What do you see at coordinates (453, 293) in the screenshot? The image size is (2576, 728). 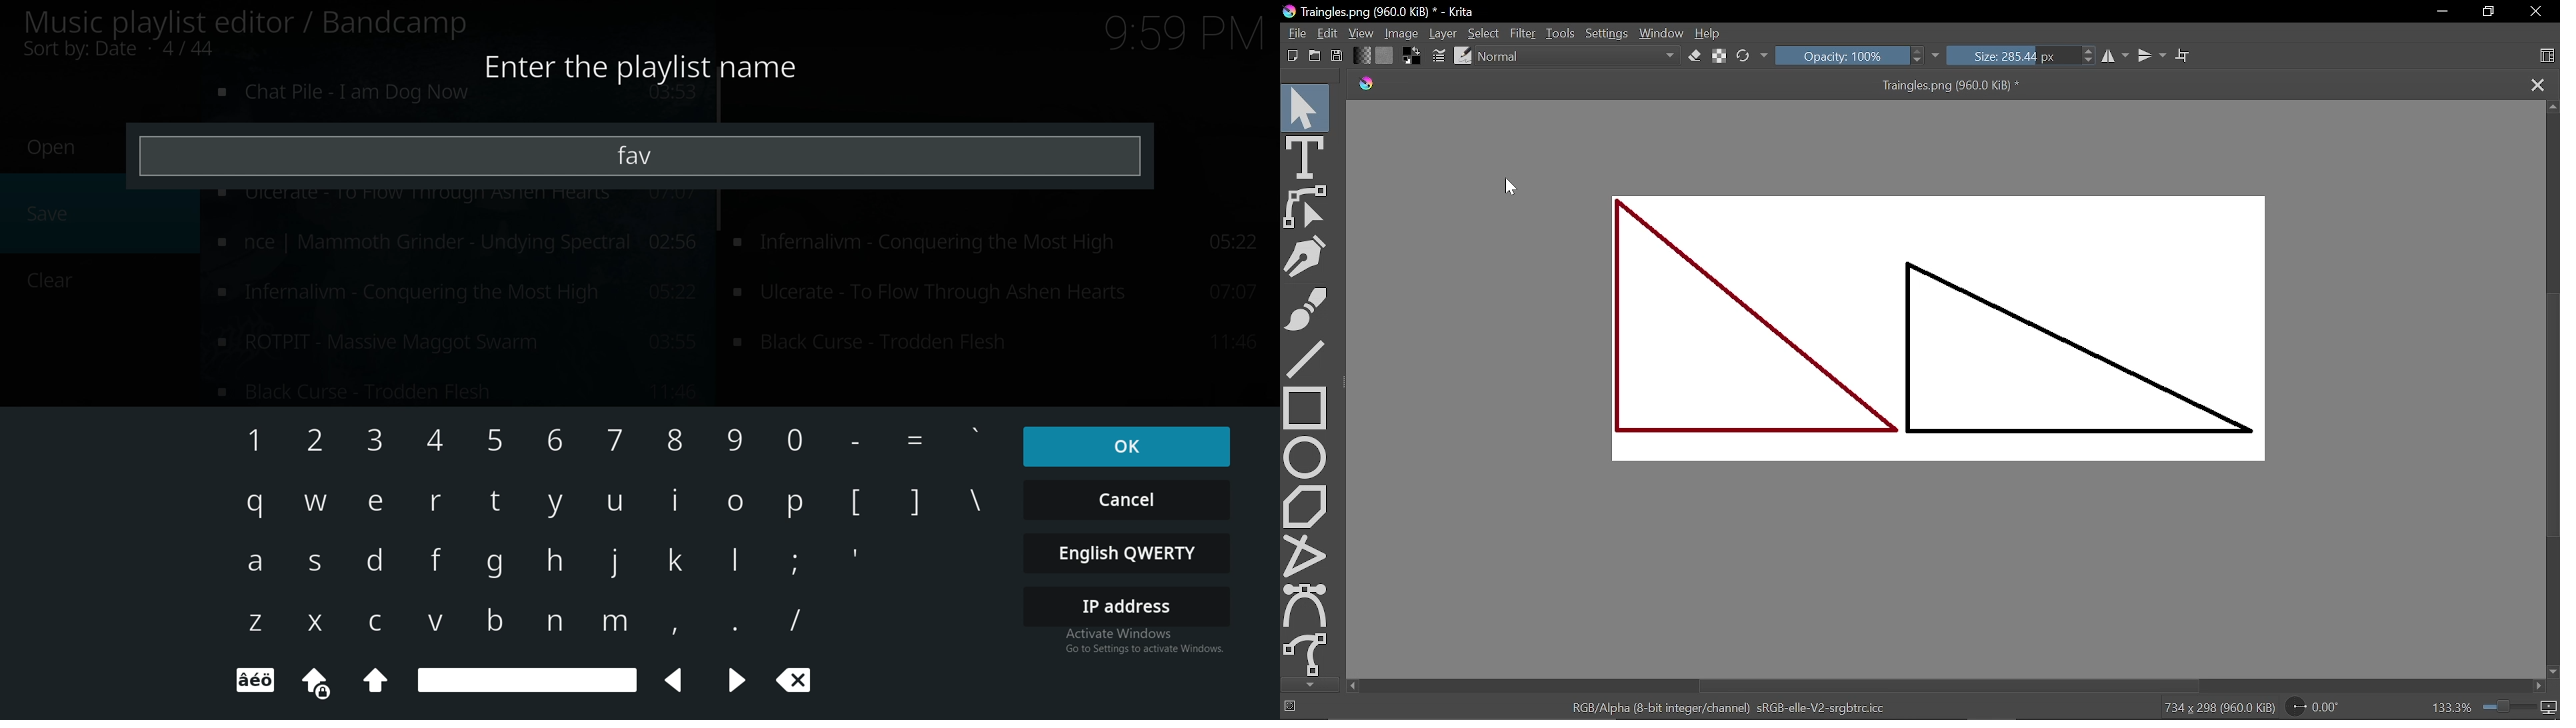 I see `music` at bounding box center [453, 293].